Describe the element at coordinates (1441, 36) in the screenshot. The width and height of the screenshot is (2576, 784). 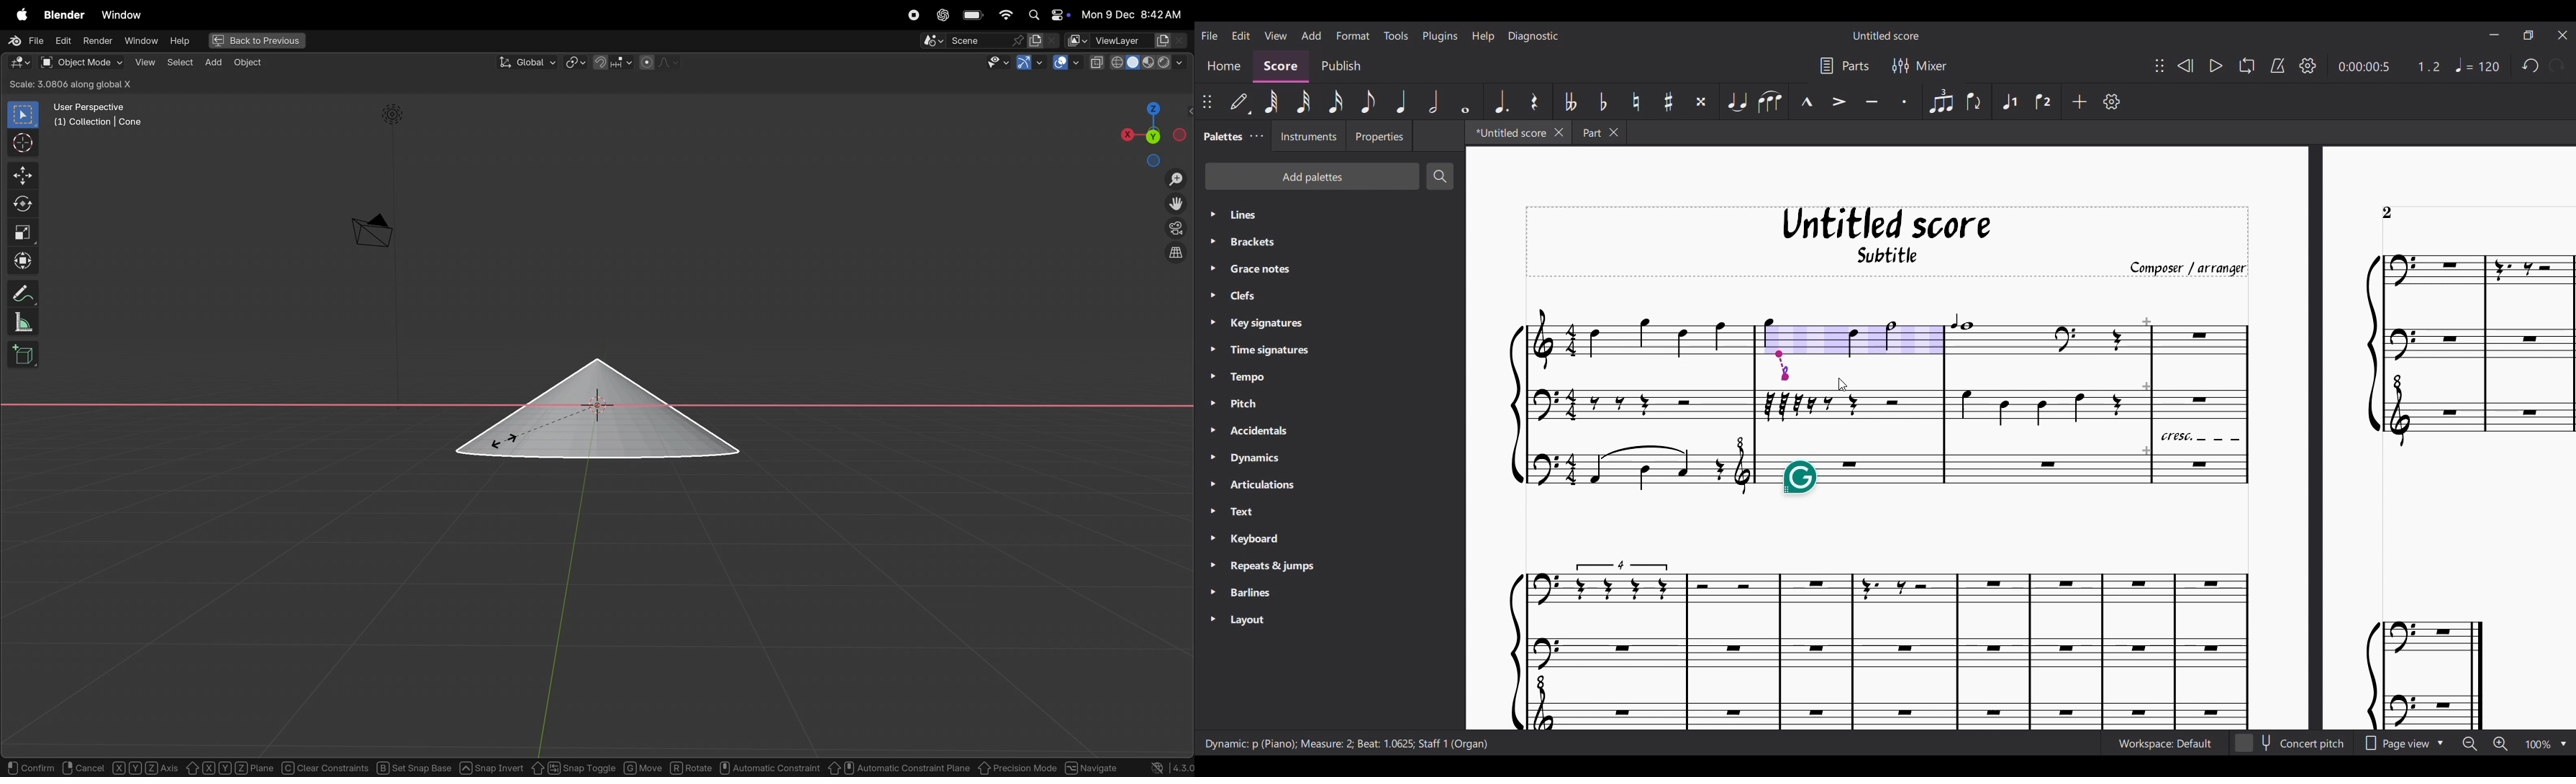
I see `Plugins menu` at that location.